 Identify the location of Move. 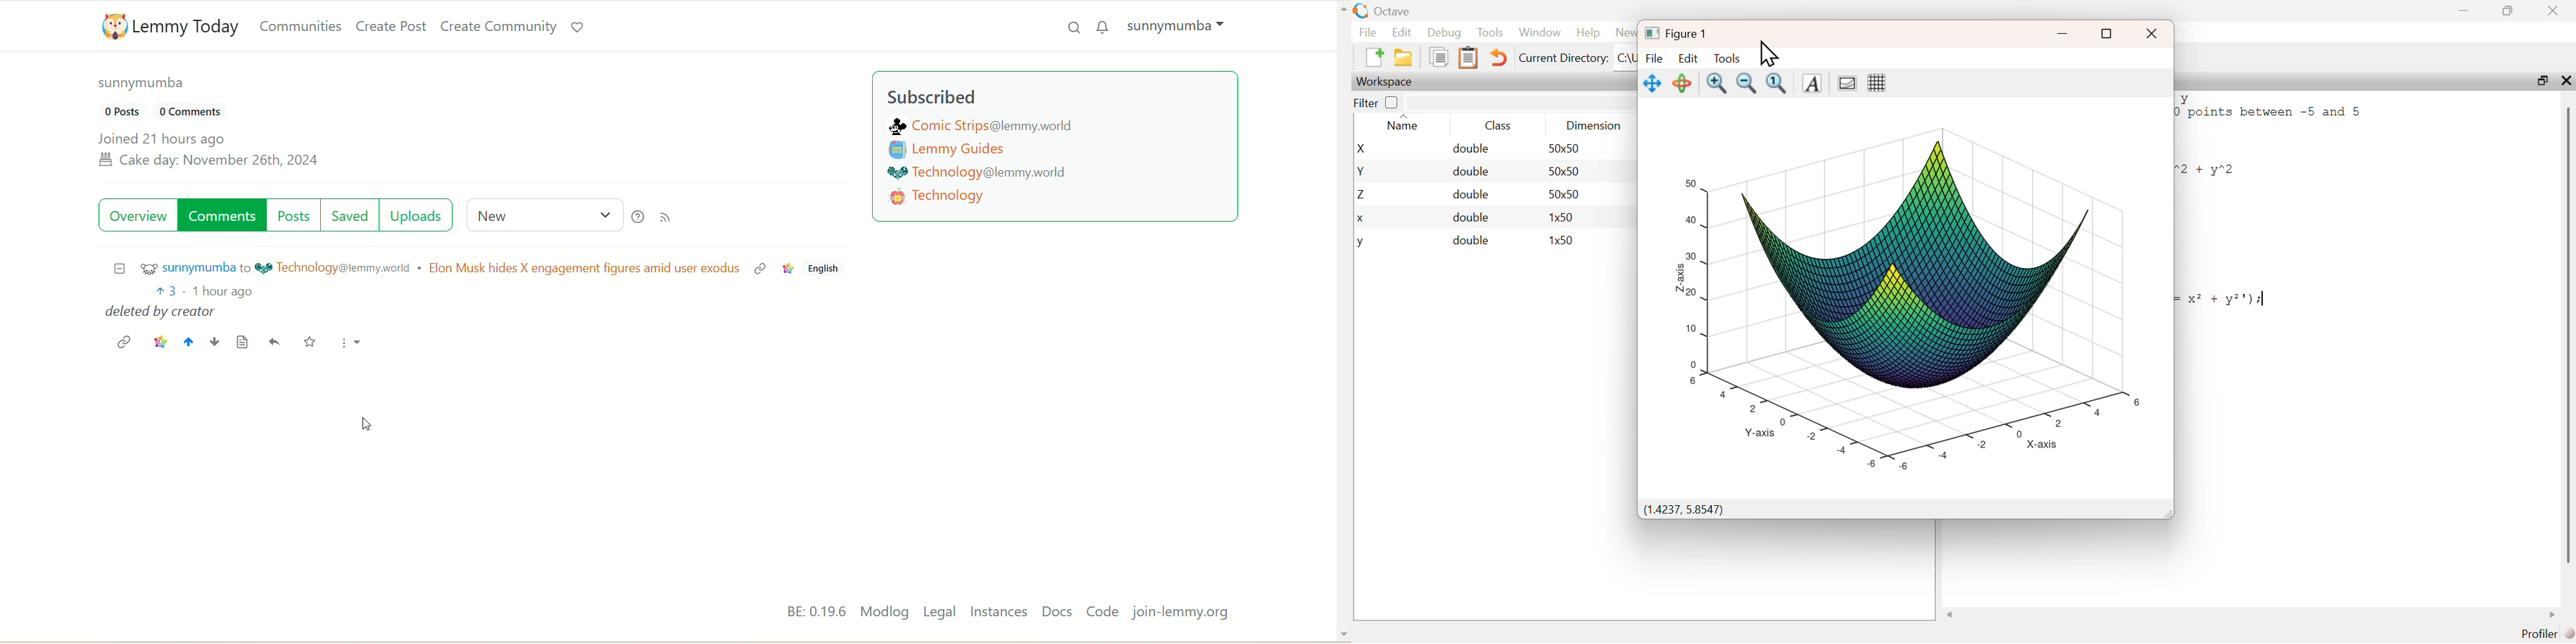
(1653, 84).